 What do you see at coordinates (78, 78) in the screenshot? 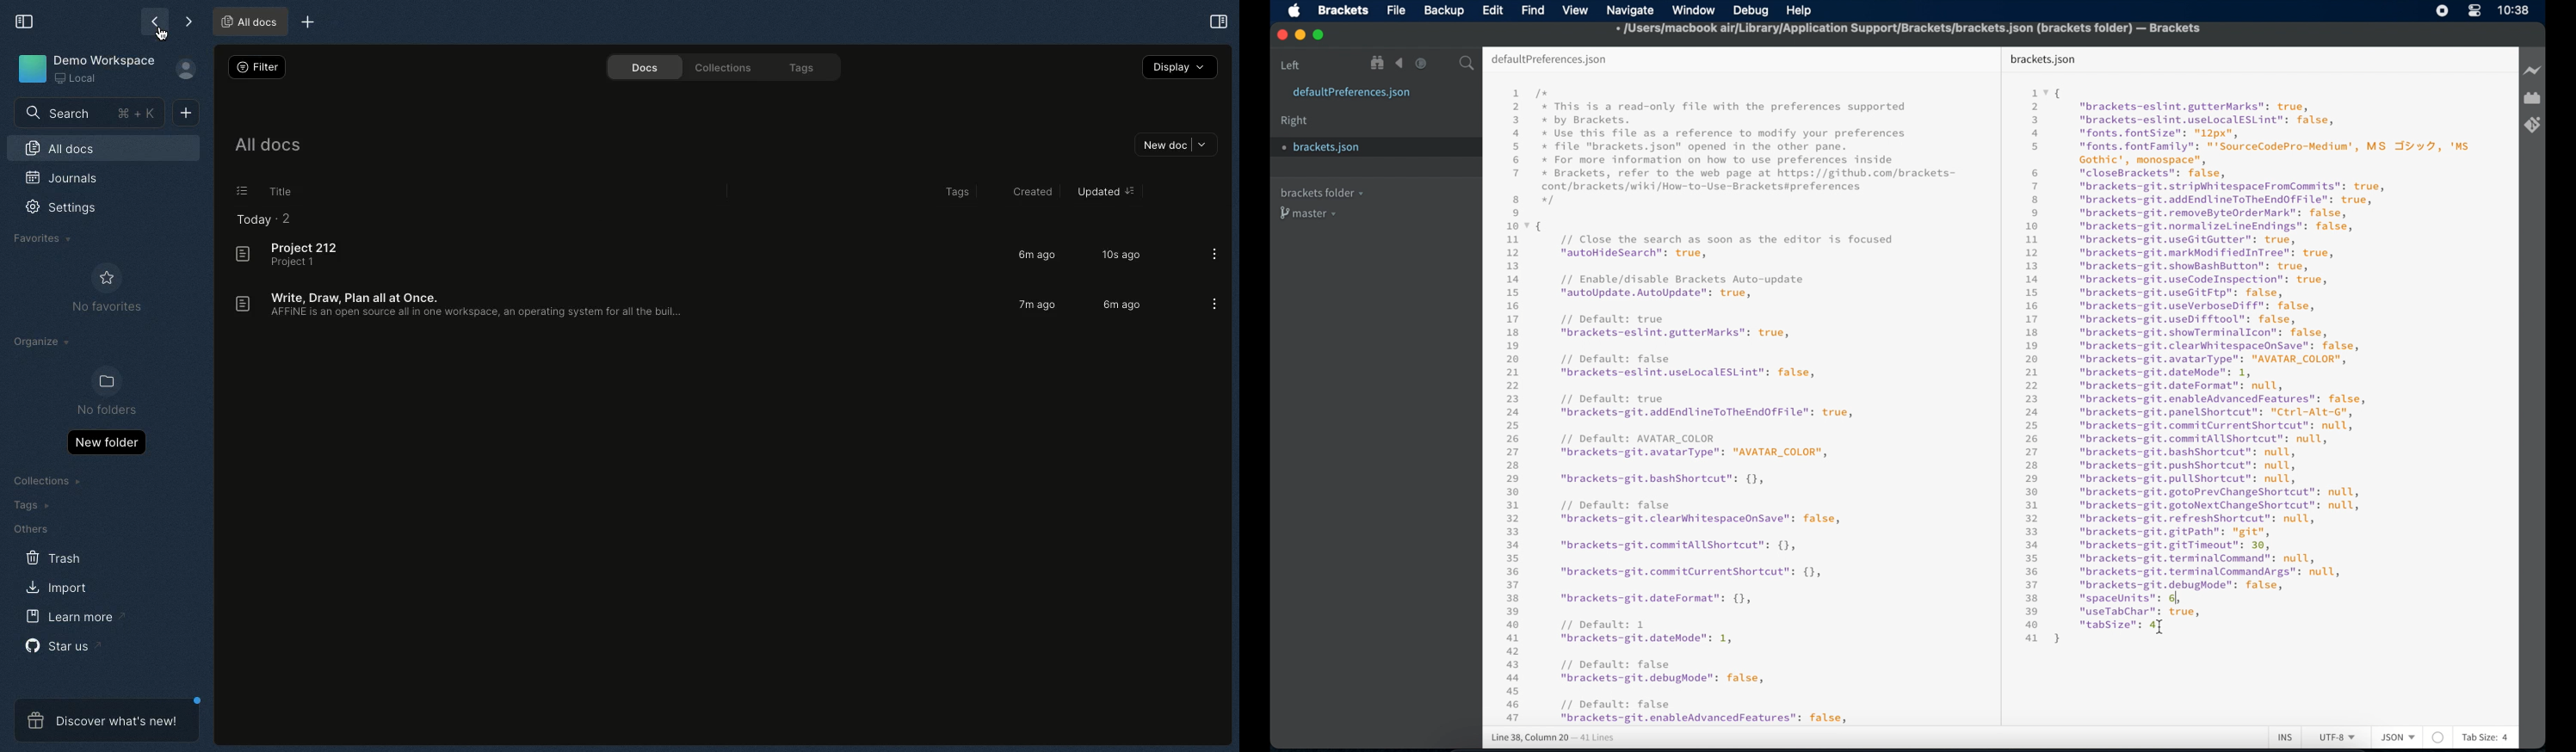
I see `Local` at bounding box center [78, 78].